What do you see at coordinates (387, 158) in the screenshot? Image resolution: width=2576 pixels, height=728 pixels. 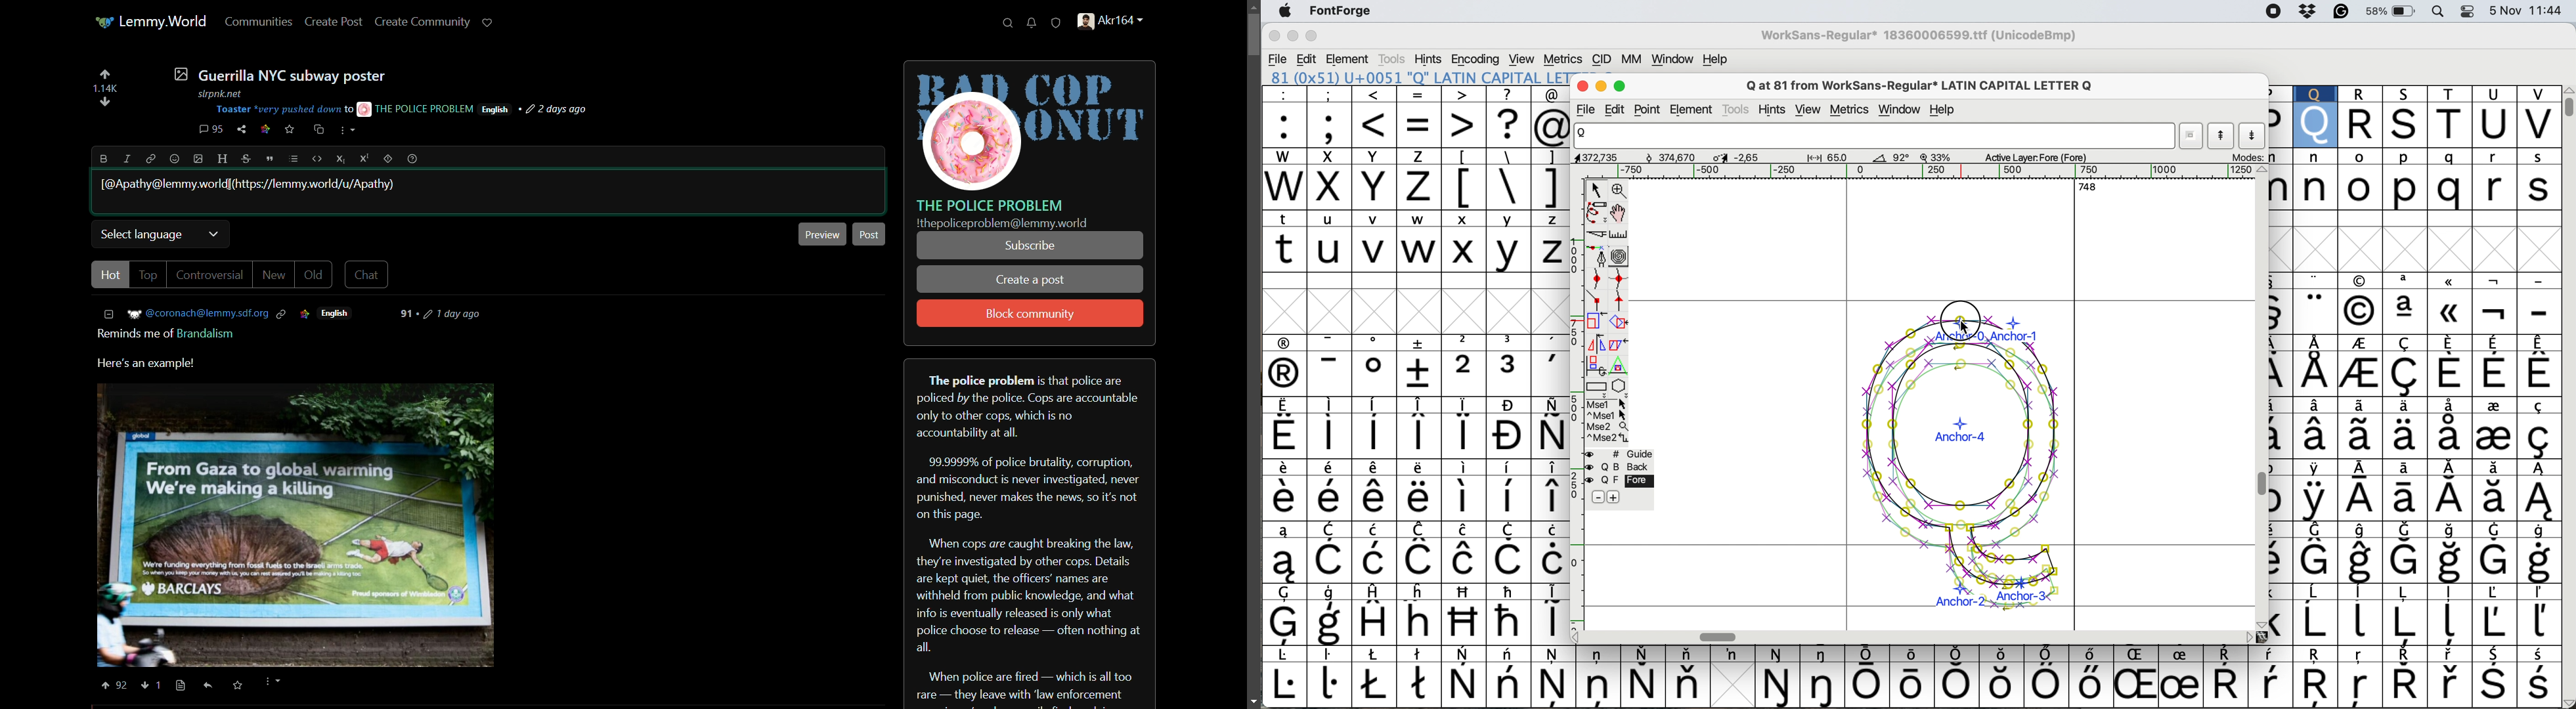 I see `spoiler` at bounding box center [387, 158].